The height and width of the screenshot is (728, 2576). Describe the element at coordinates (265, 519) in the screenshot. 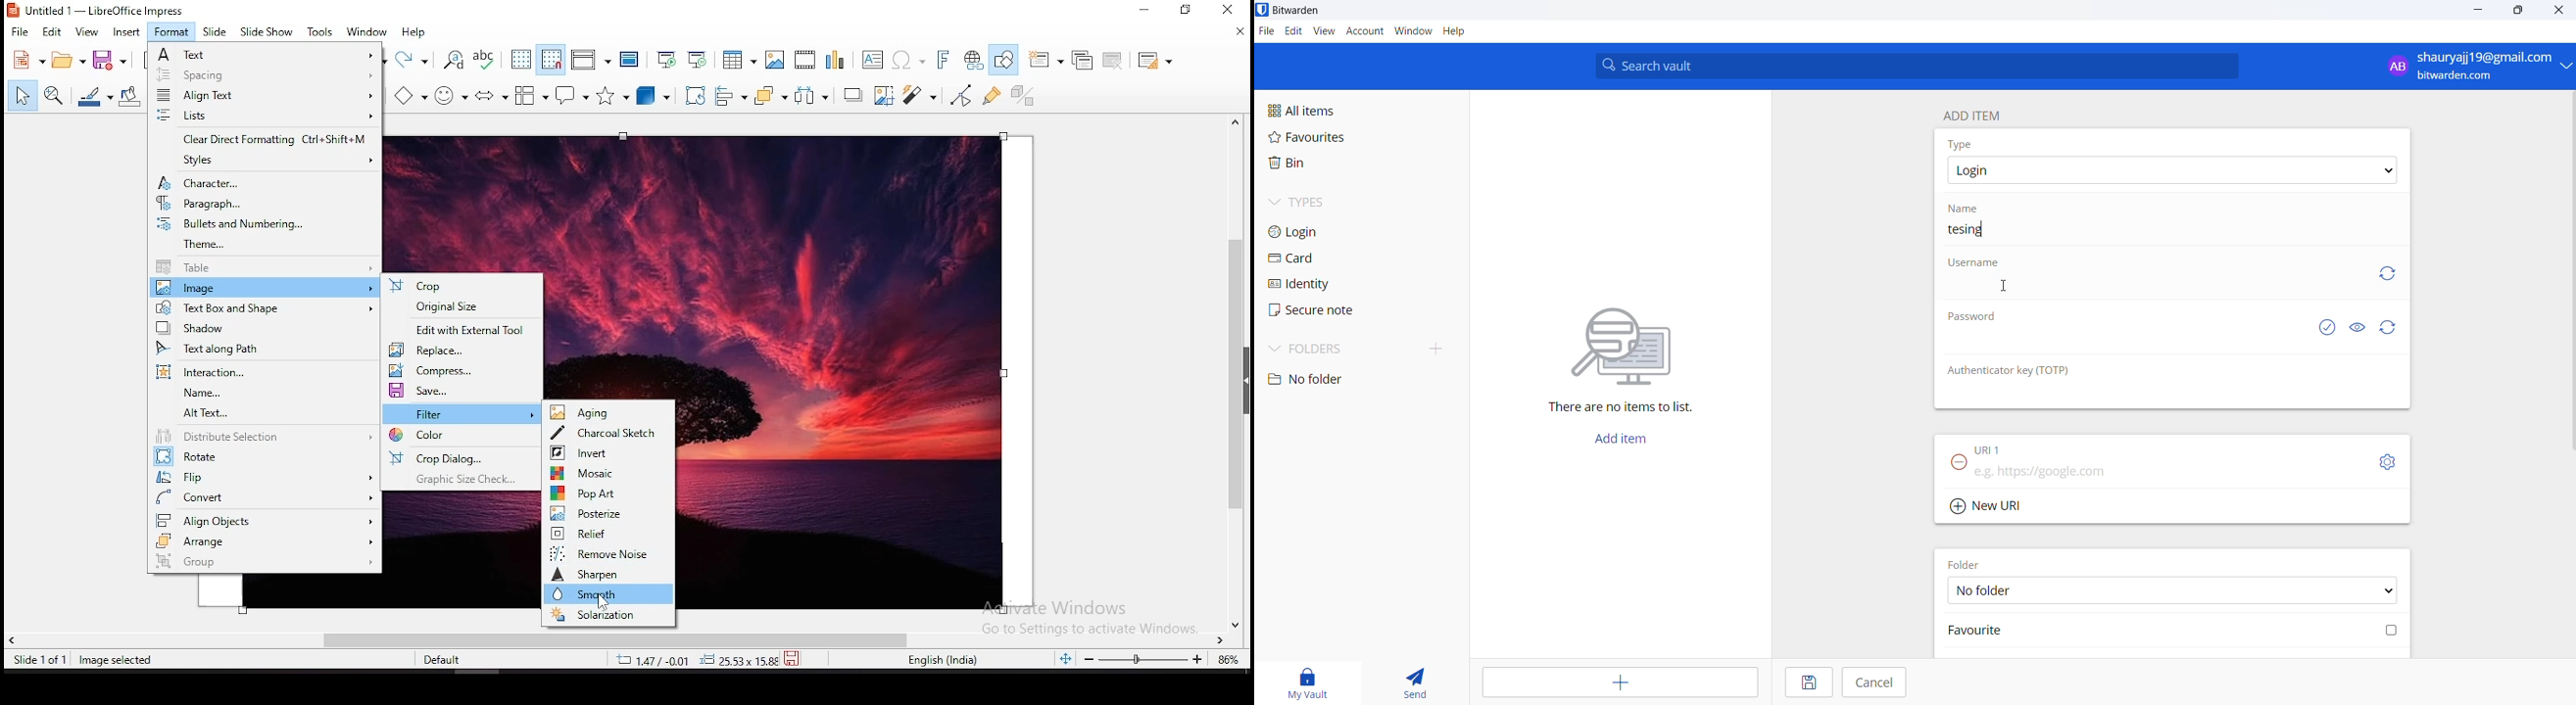

I see `align objects` at that location.